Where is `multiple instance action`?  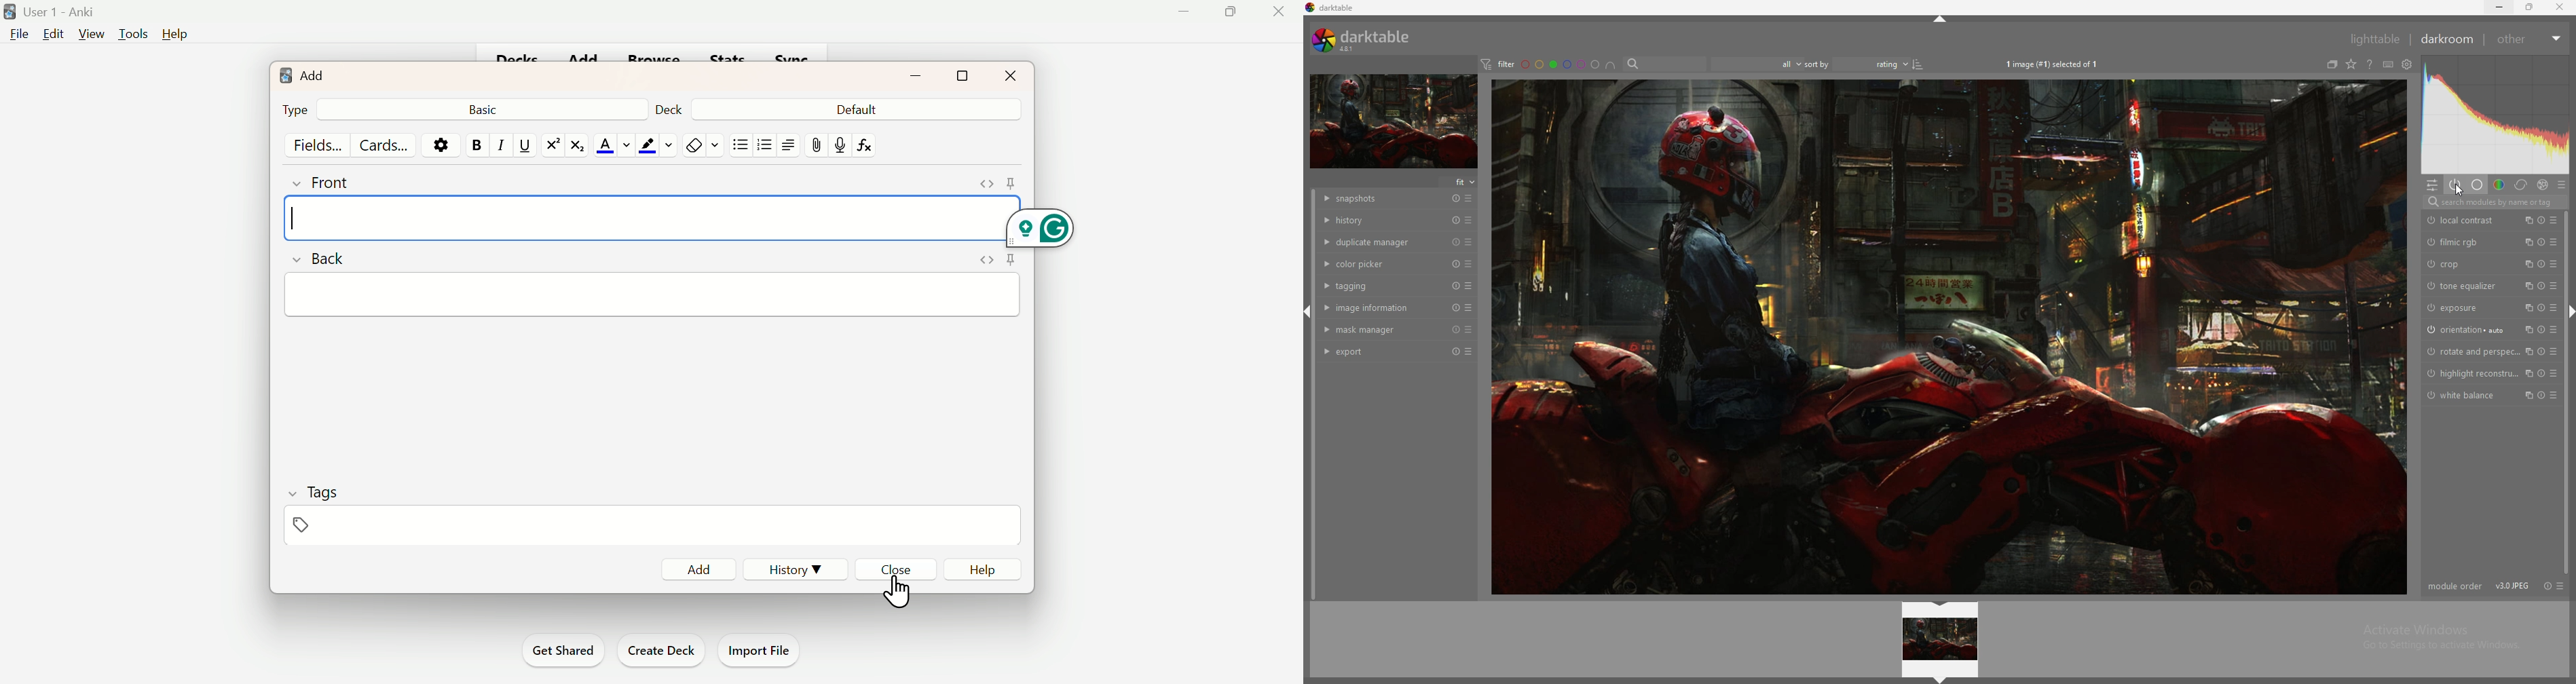 multiple instance action is located at coordinates (2529, 221).